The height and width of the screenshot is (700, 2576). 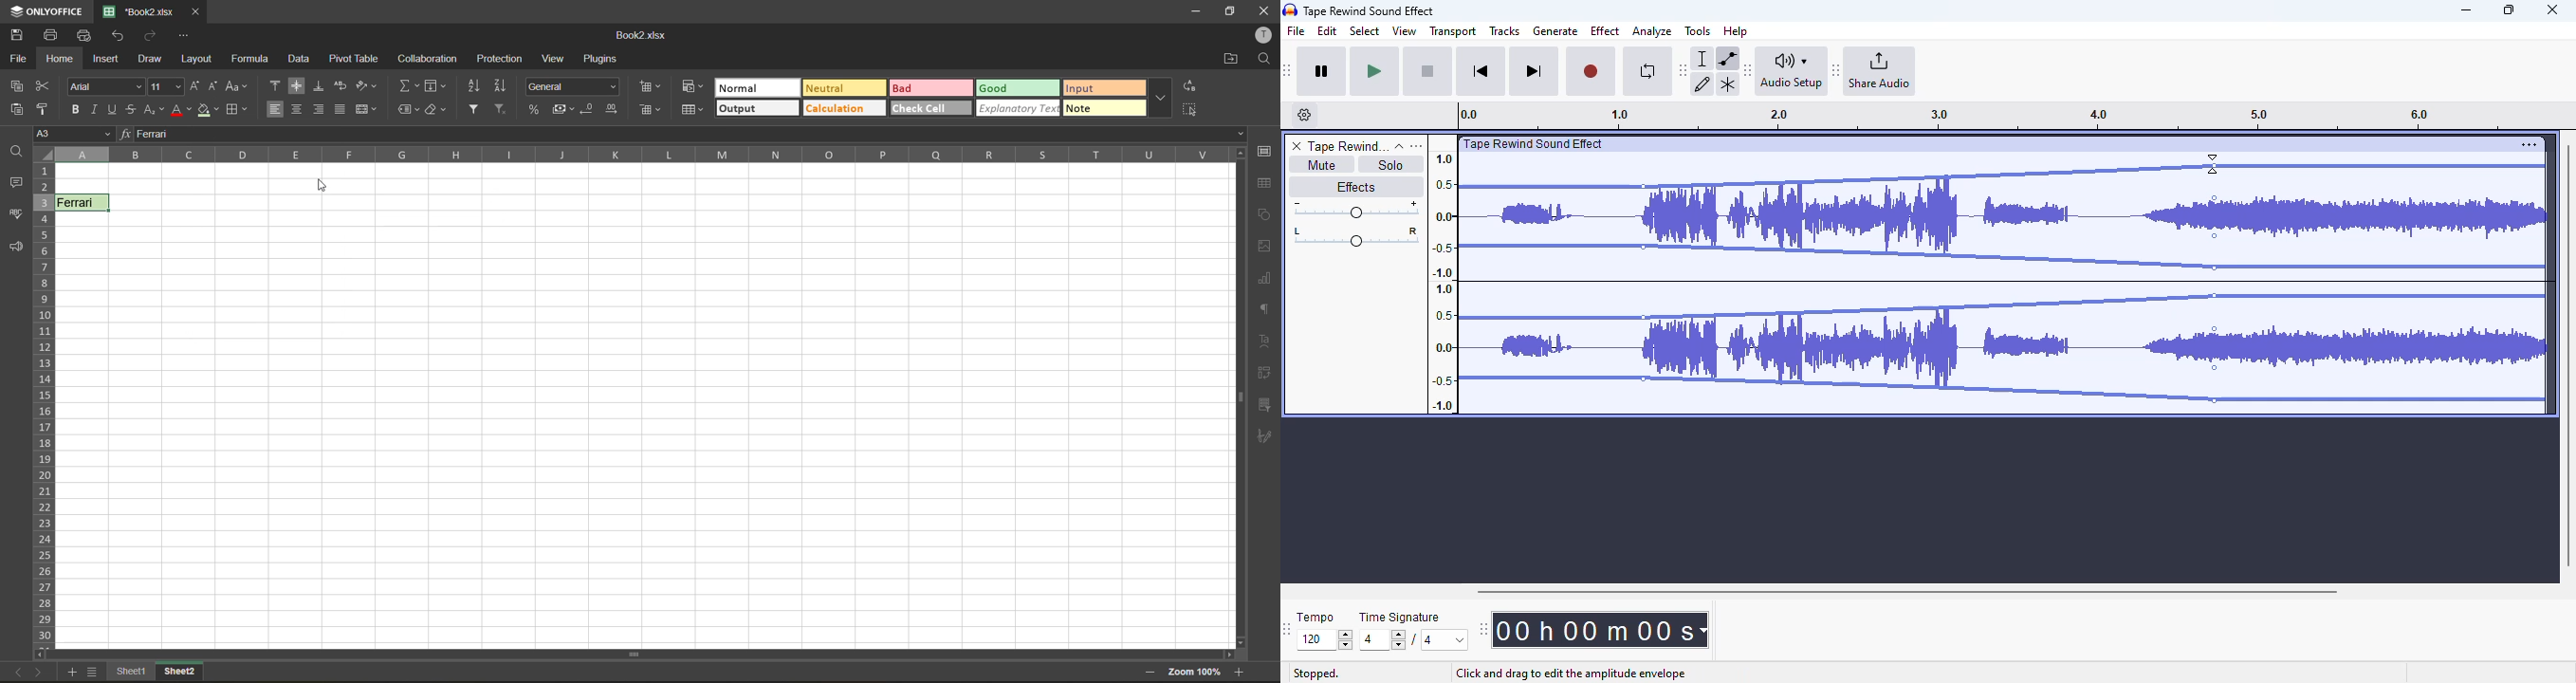 I want to click on Control point, so click(x=2215, y=198).